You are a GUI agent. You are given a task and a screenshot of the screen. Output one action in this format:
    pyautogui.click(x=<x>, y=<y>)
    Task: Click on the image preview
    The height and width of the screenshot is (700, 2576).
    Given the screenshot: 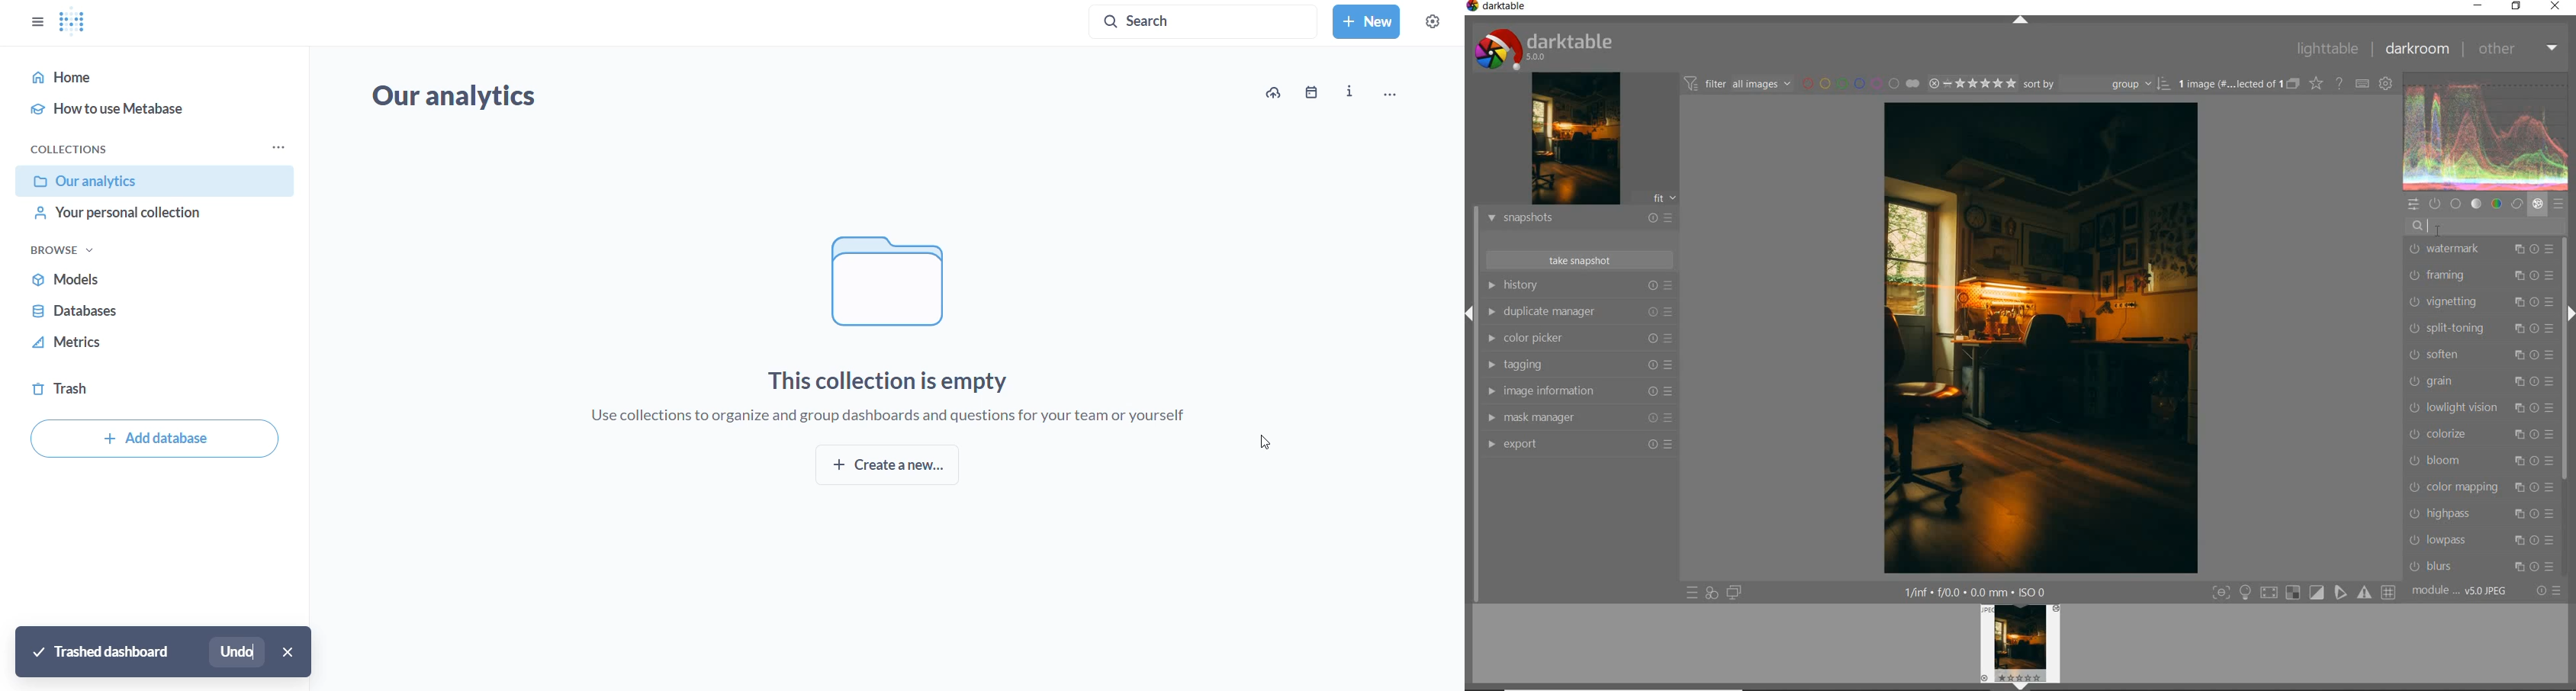 What is the action you would take?
    pyautogui.click(x=1573, y=139)
    